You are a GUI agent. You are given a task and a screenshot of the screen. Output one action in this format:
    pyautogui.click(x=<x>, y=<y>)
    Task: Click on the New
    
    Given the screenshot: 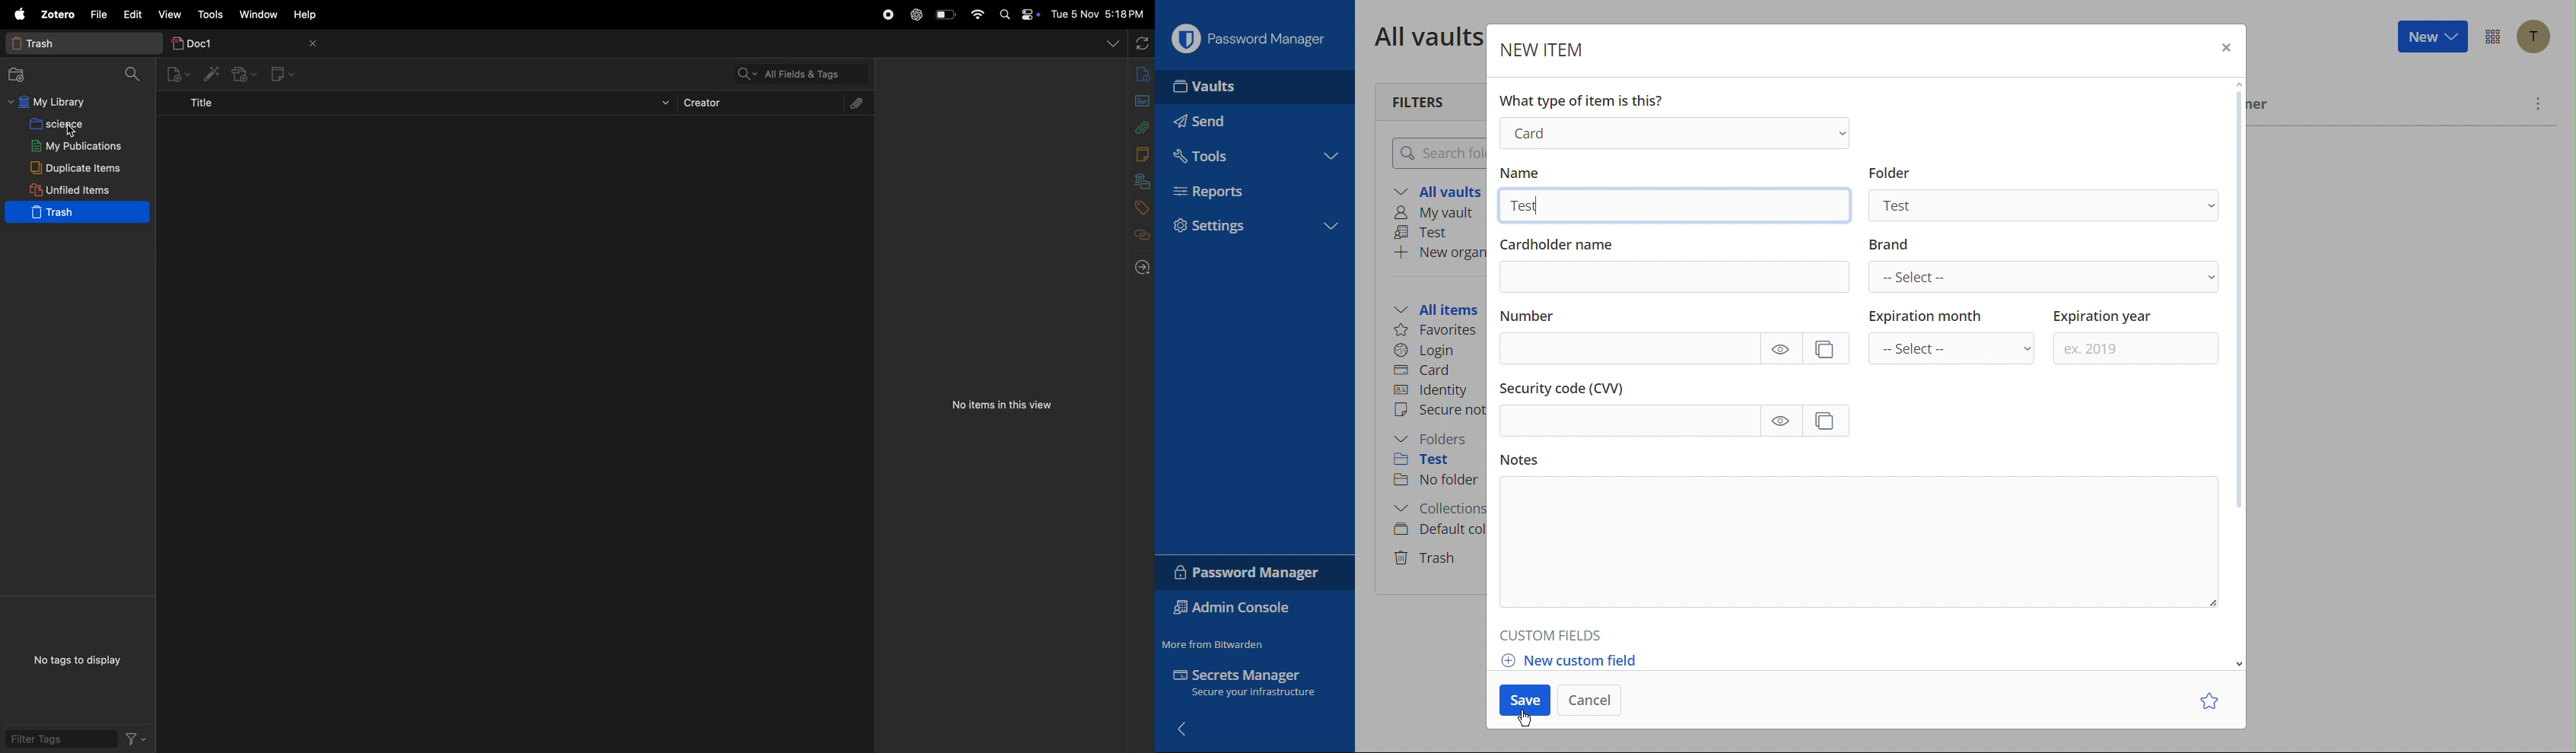 What is the action you would take?
    pyautogui.click(x=2431, y=36)
    